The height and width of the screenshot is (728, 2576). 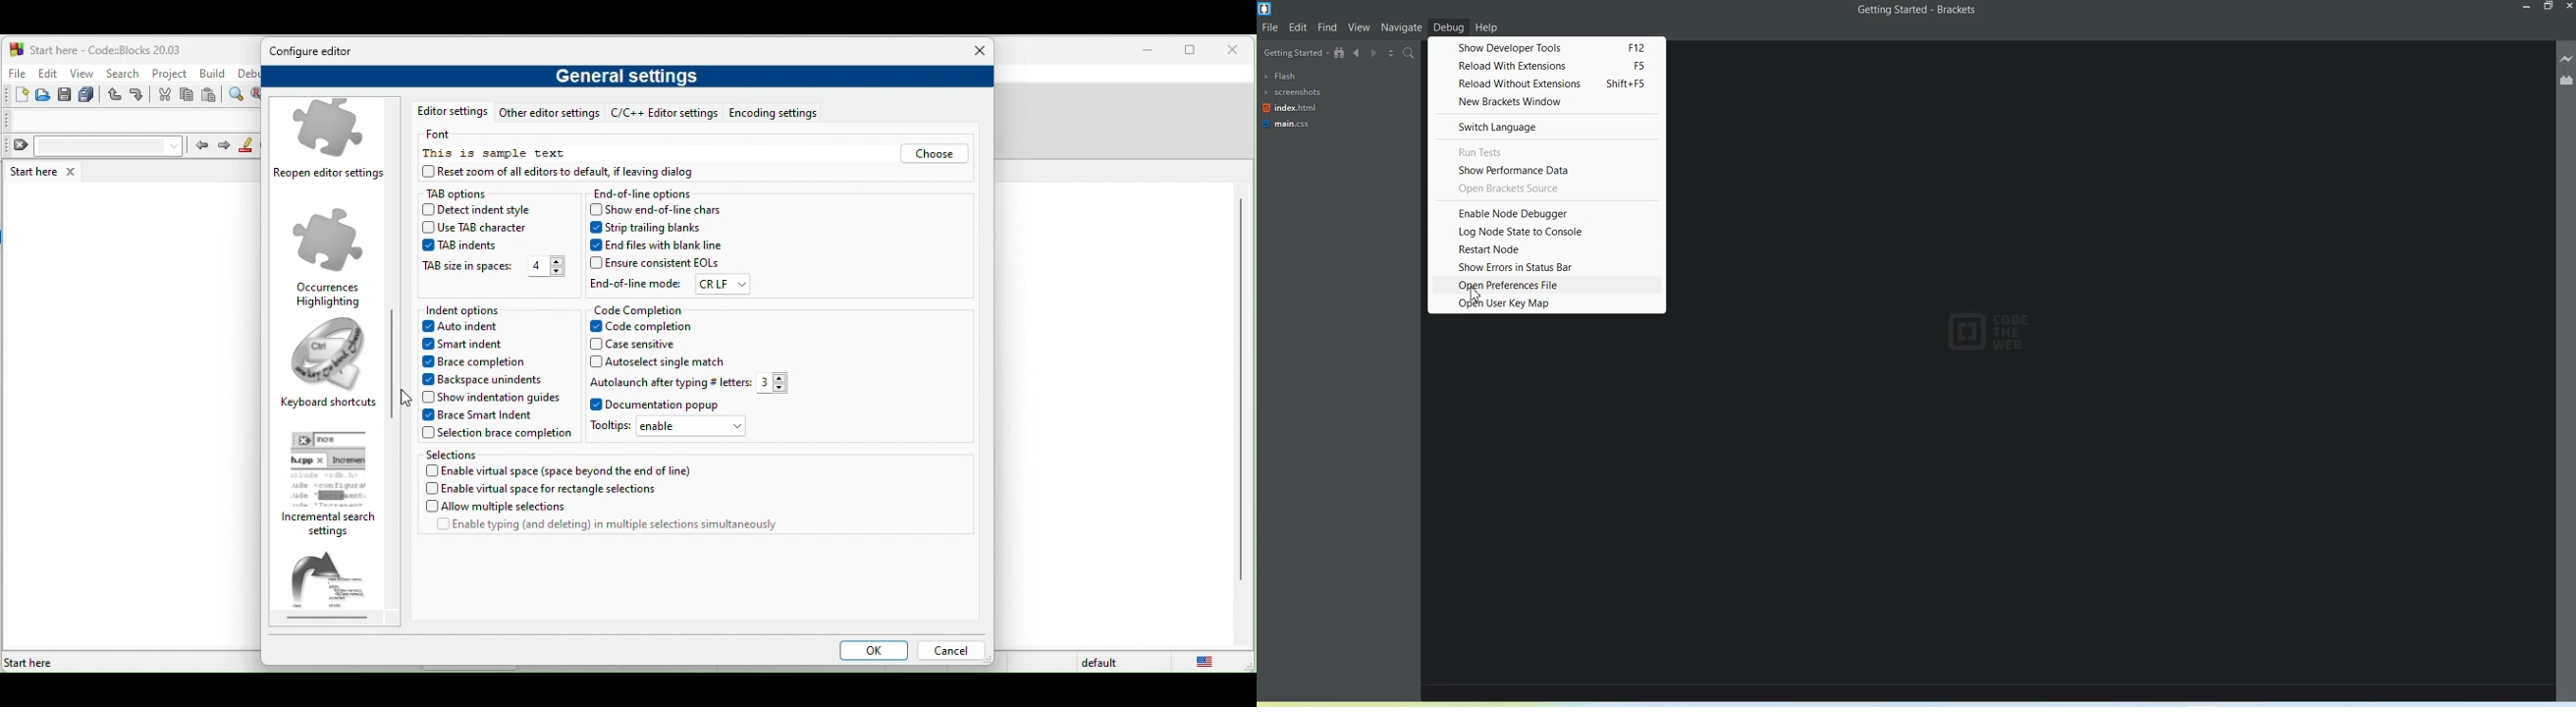 What do you see at coordinates (1546, 303) in the screenshot?
I see `Open User Key Map` at bounding box center [1546, 303].